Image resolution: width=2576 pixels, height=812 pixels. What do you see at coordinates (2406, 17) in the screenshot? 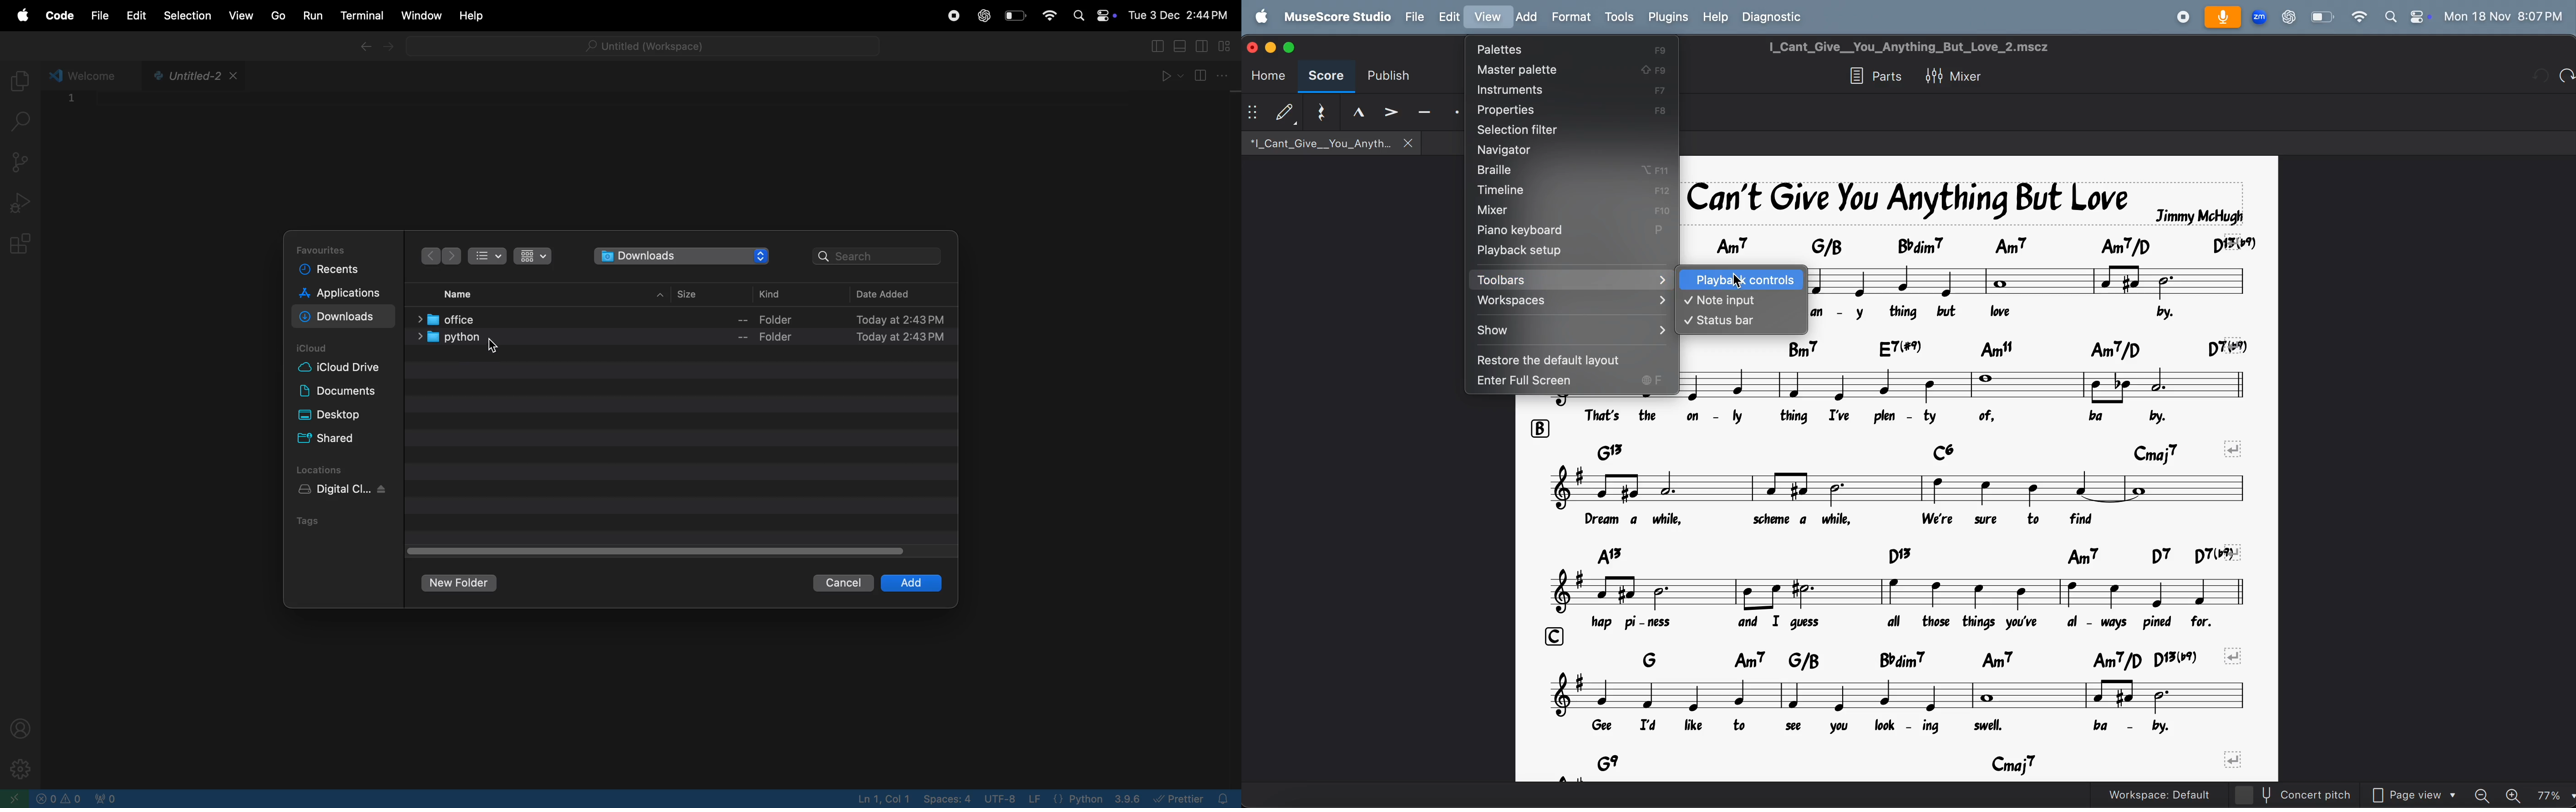
I see `apple widgets` at bounding box center [2406, 17].